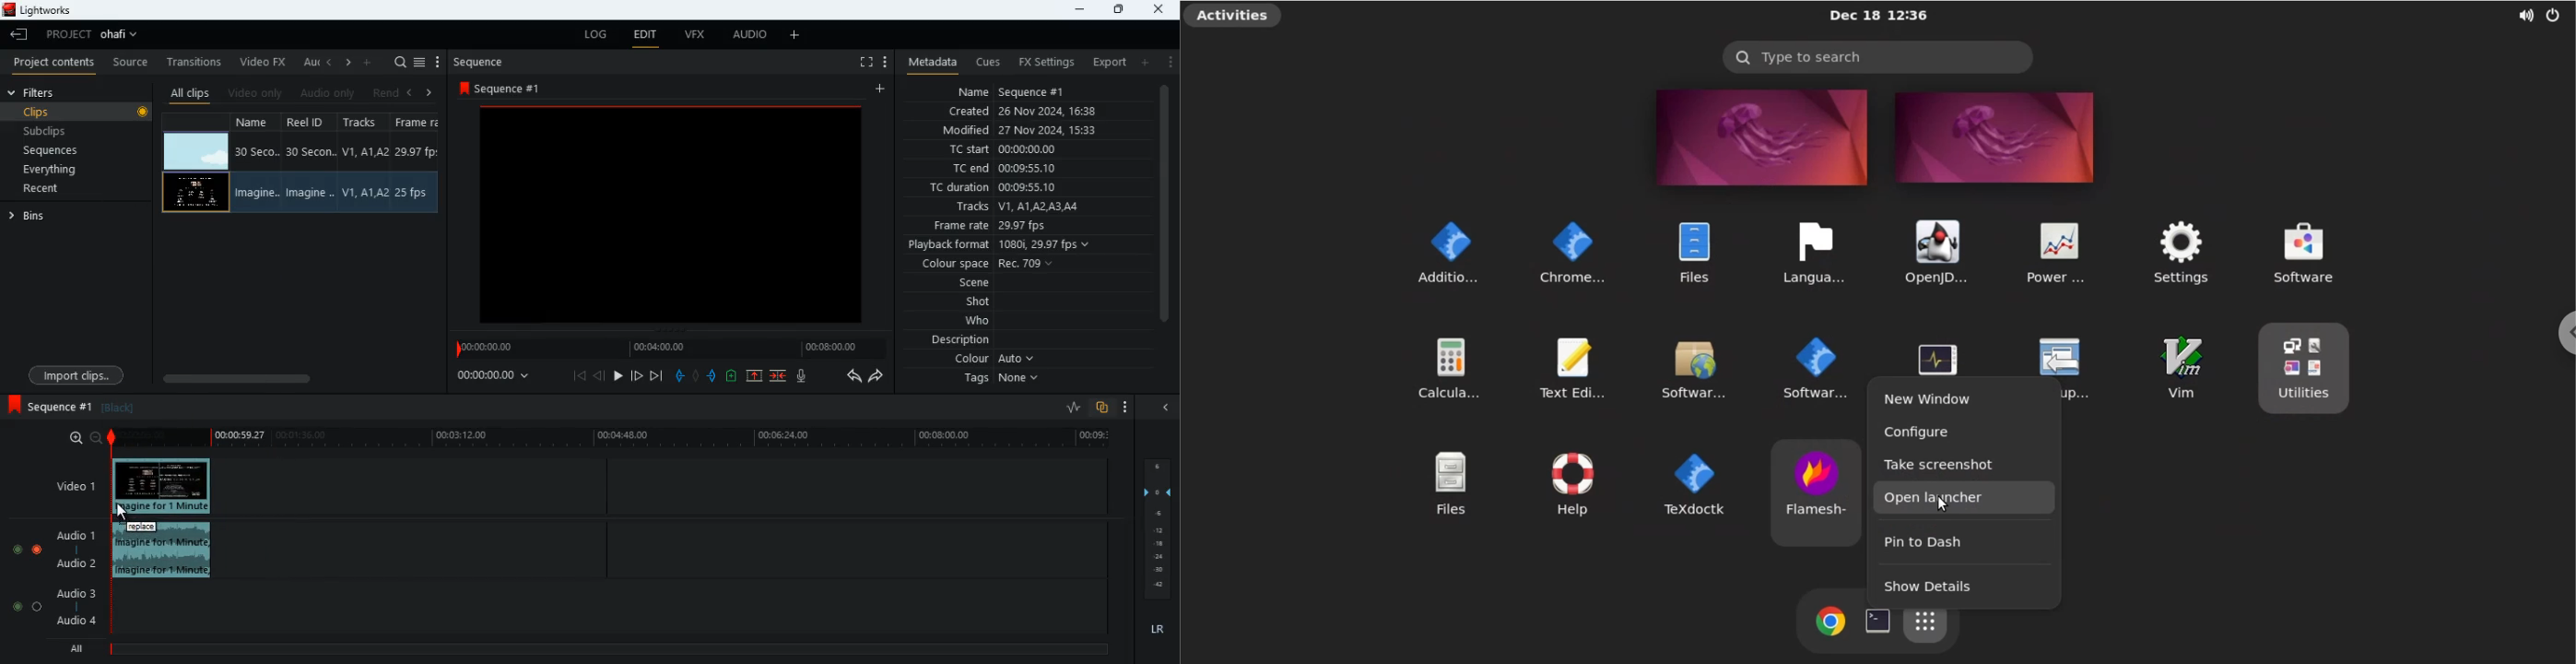 This screenshot has width=2576, height=672. Describe the element at coordinates (58, 63) in the screenshot. I see `project contents` at that location.